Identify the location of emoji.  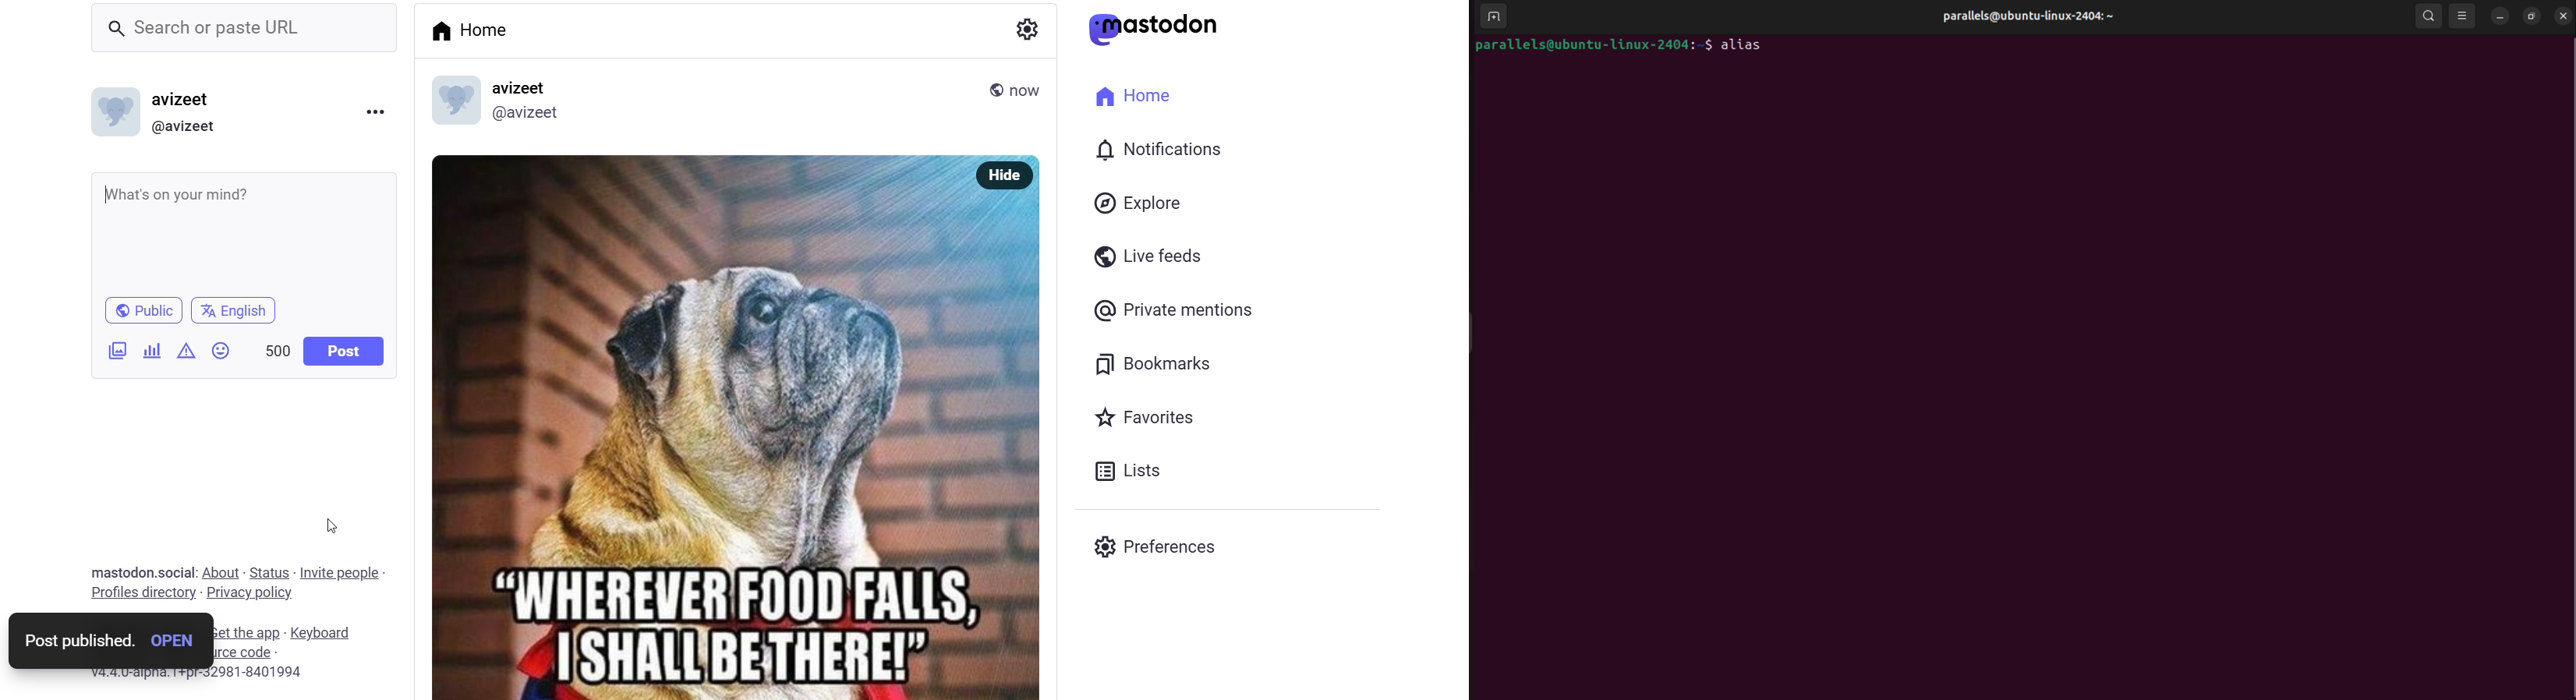
(224, 348).